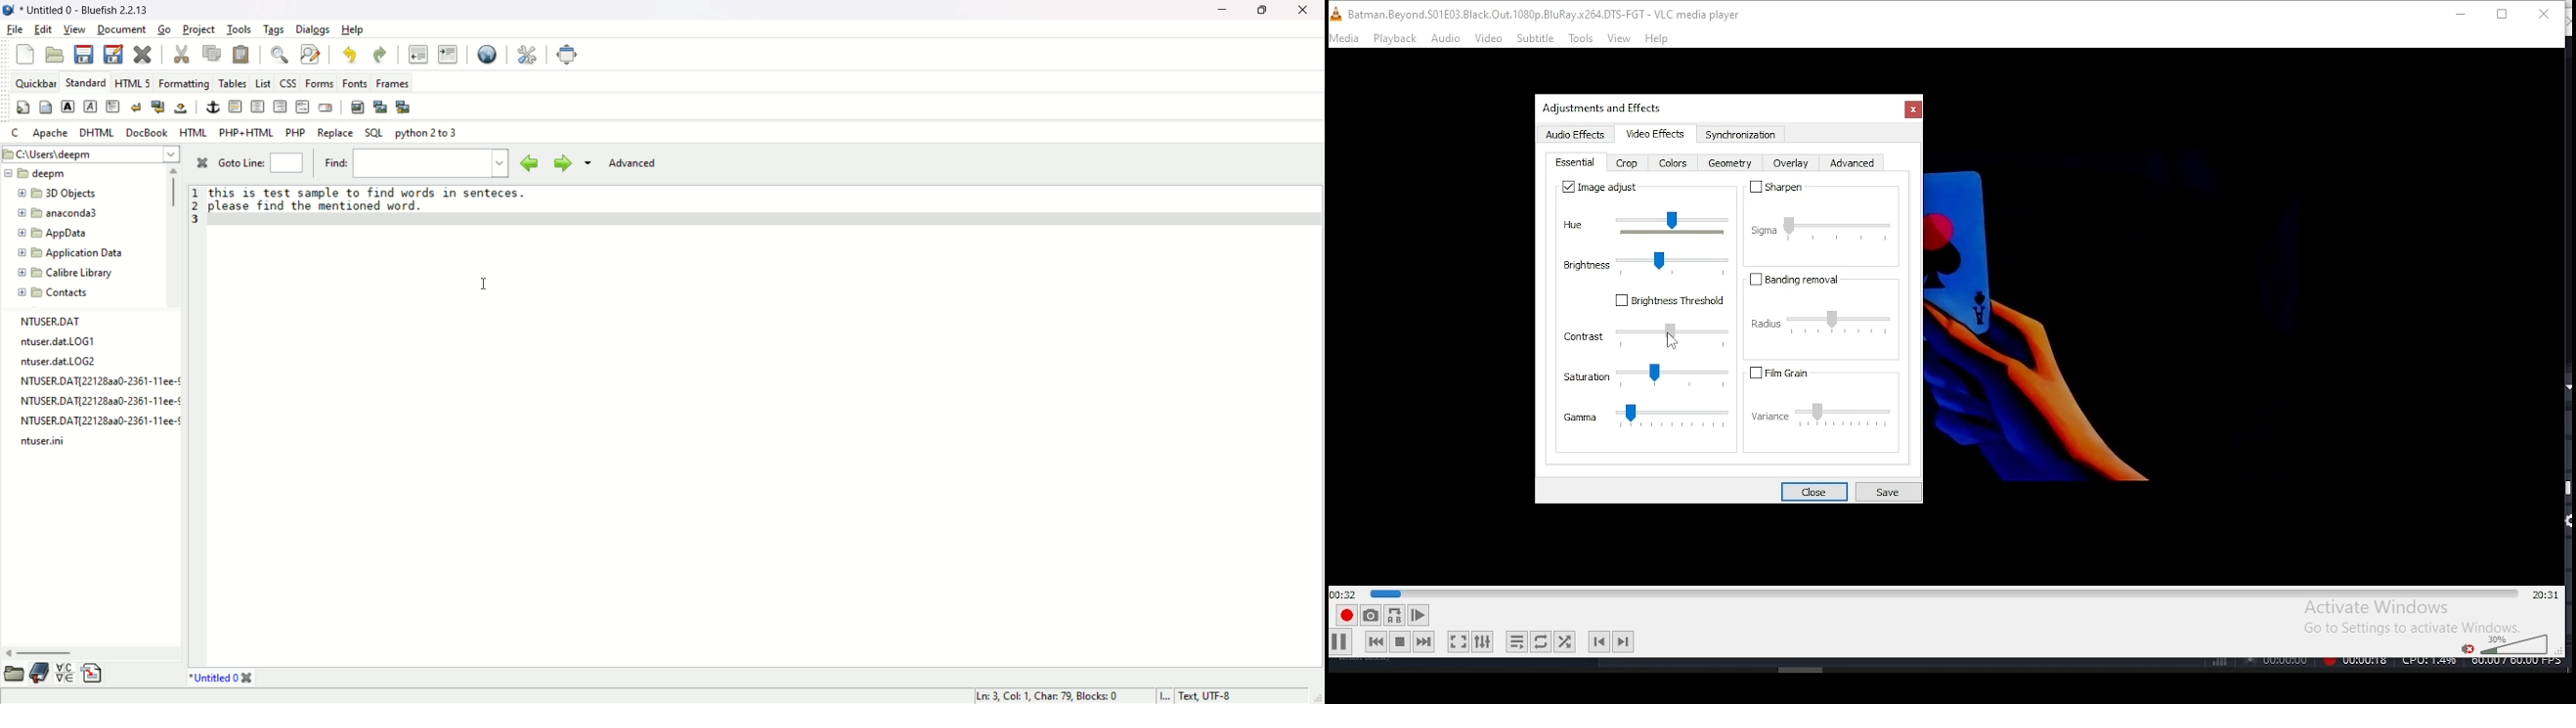 This screenshot has height=728, width=2576. I want to click on edit, so click(43, 30).